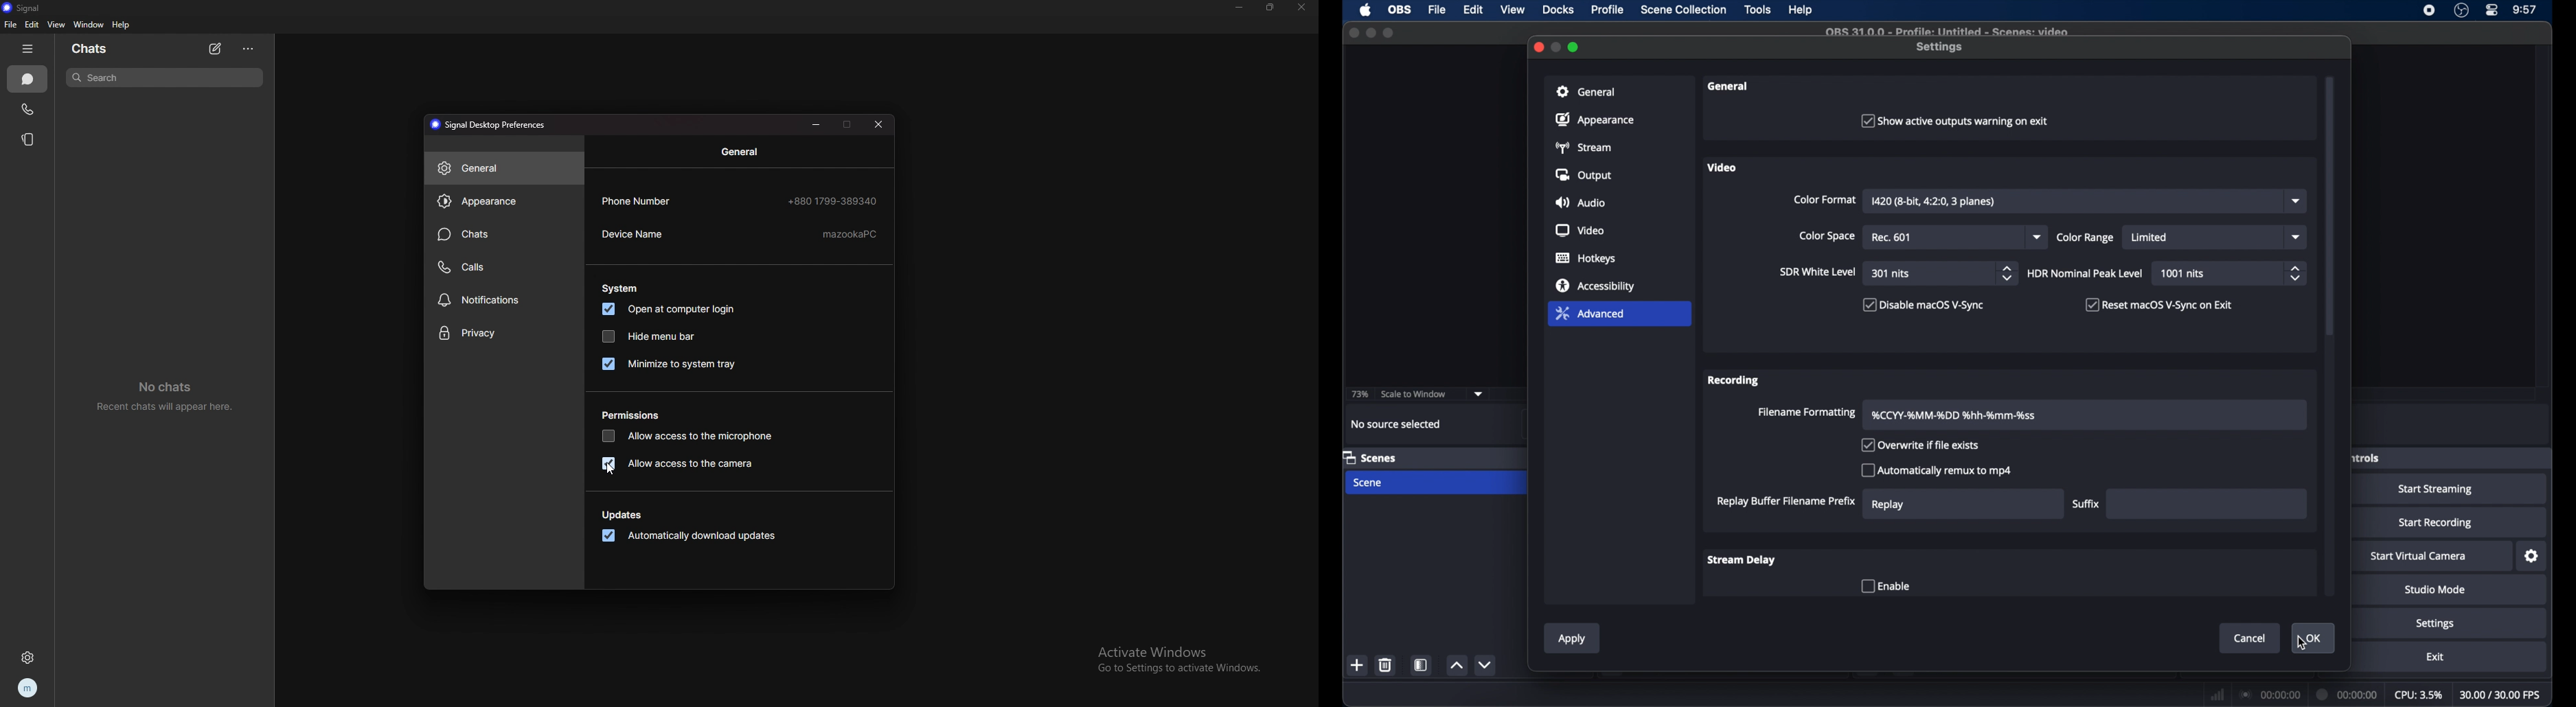 This screenshot has width=2576, height=728. Describe the element at coordinates (2038, 238) in the screenshot. I see `dropdown` at that location.